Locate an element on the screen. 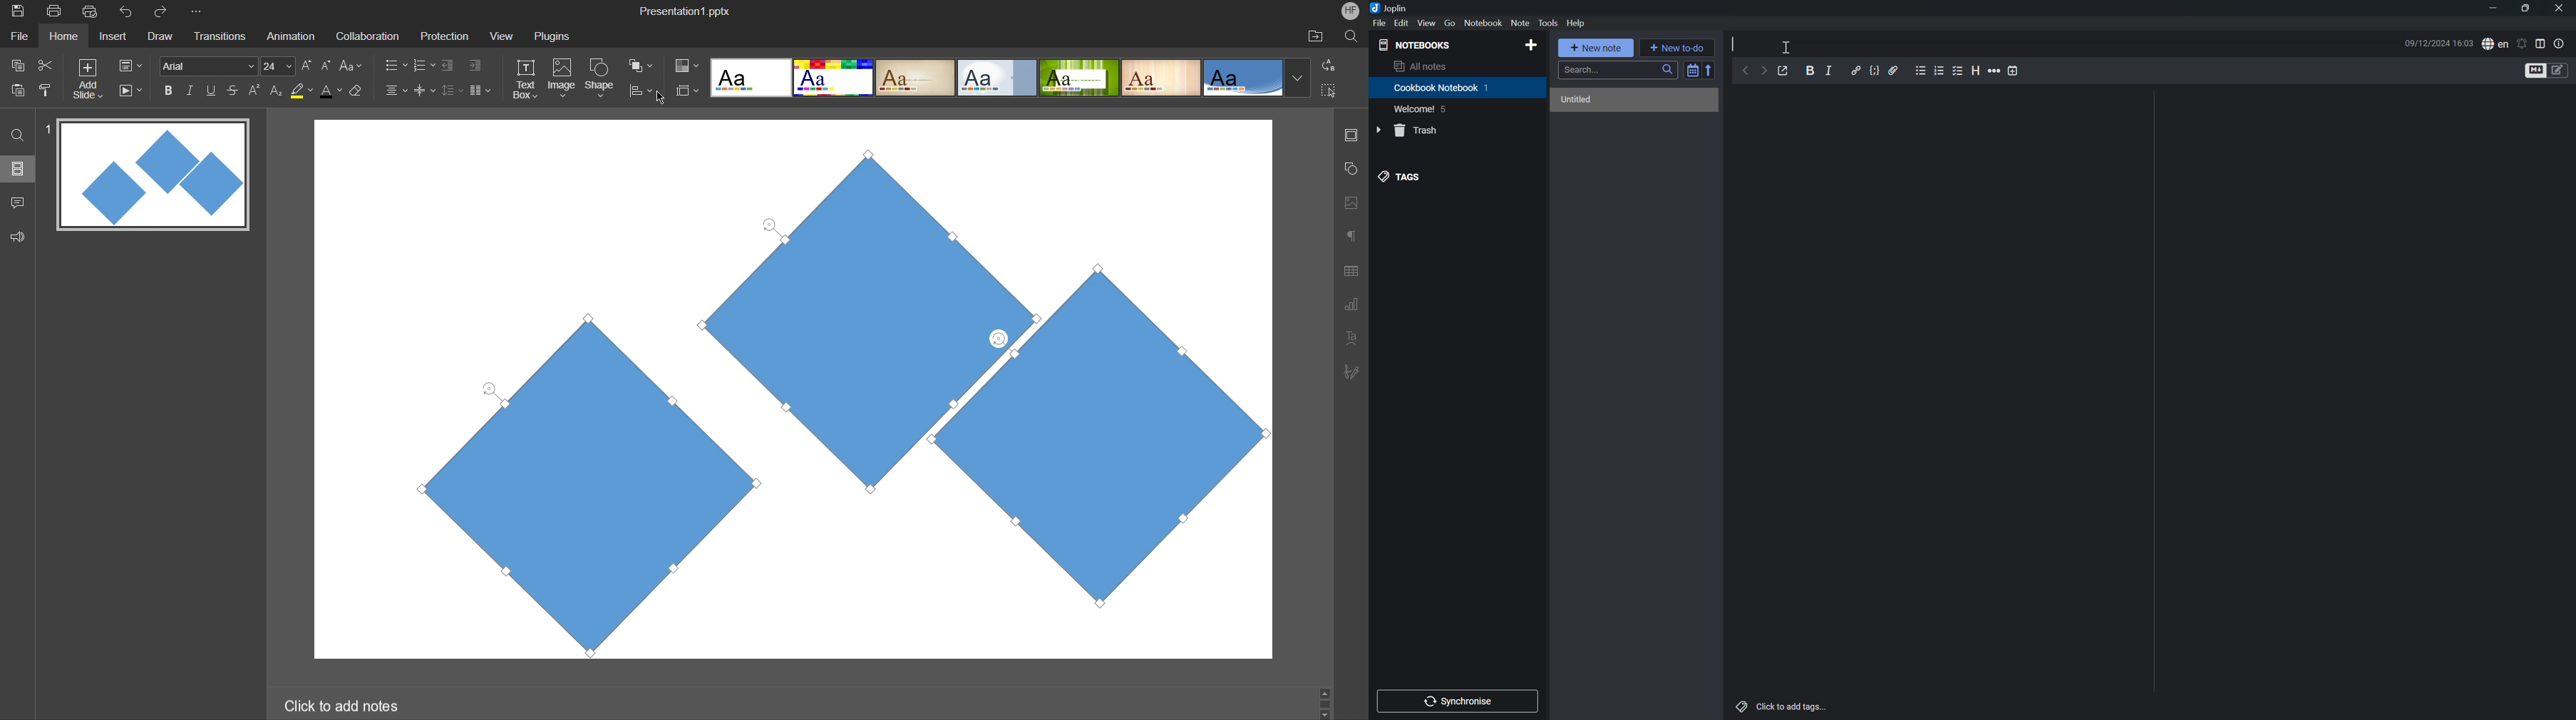  Playback is located at coordinates (130, 91).